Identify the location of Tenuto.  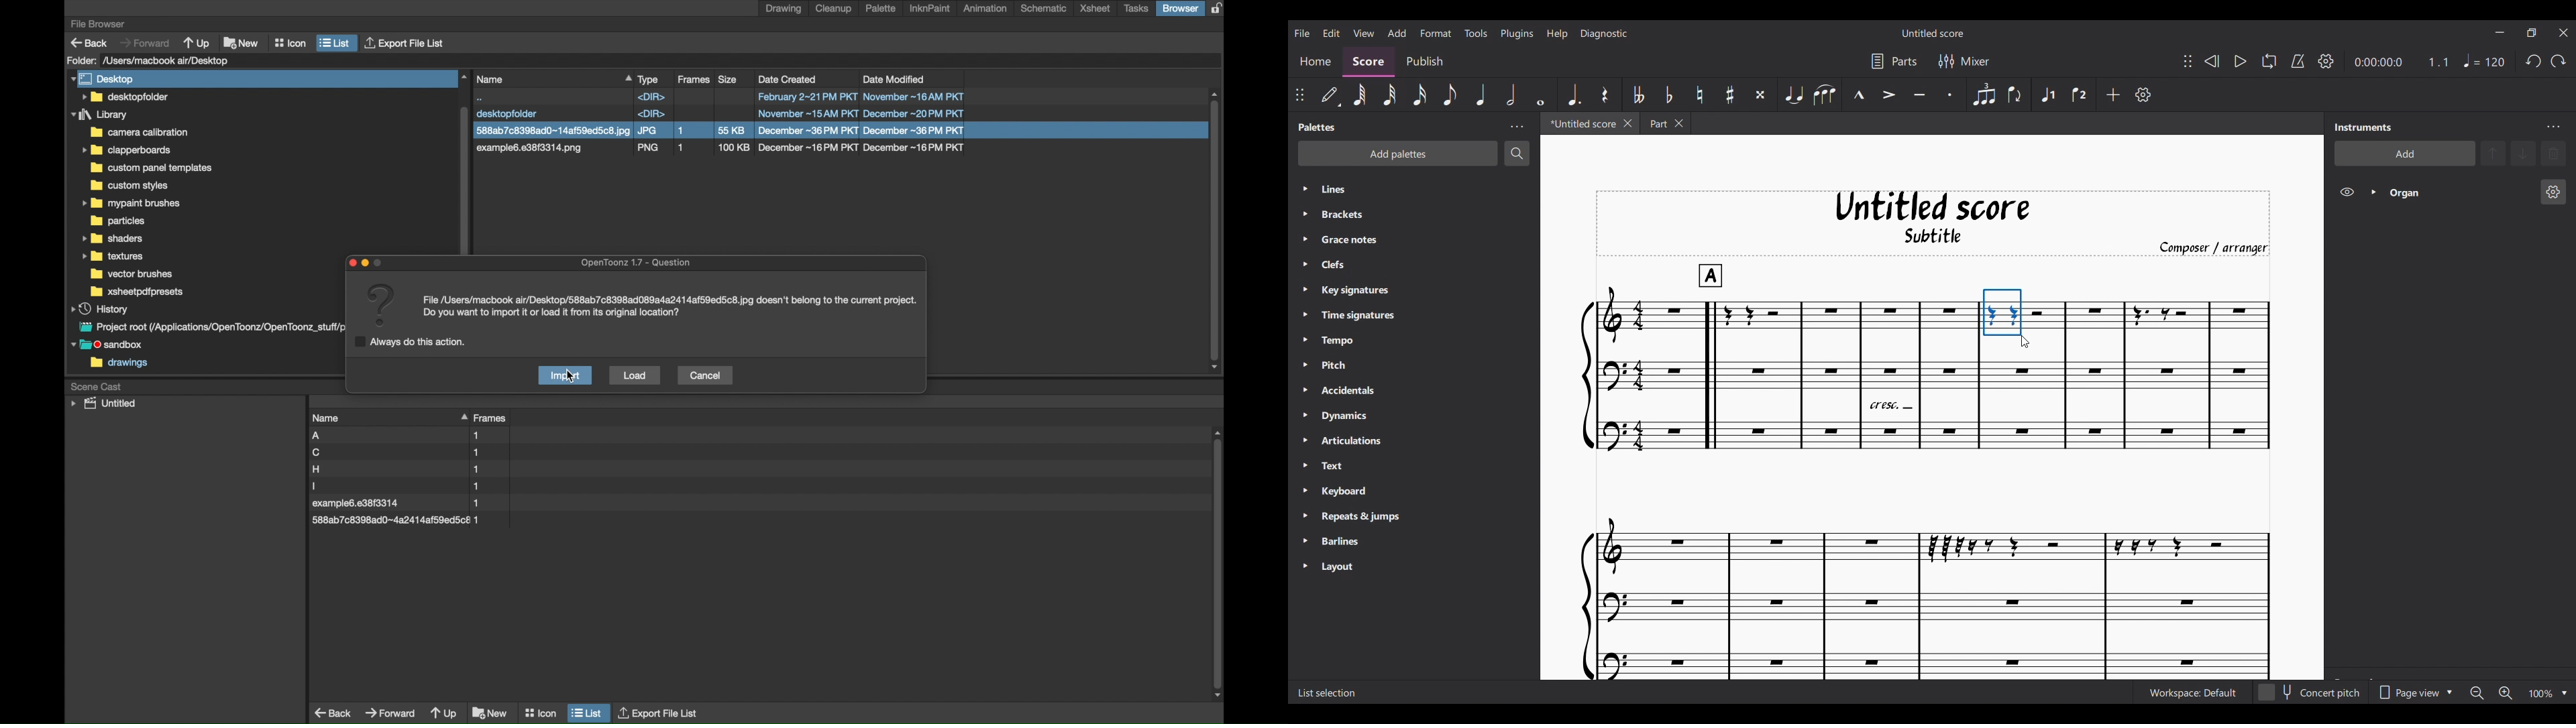
(1920, 95).